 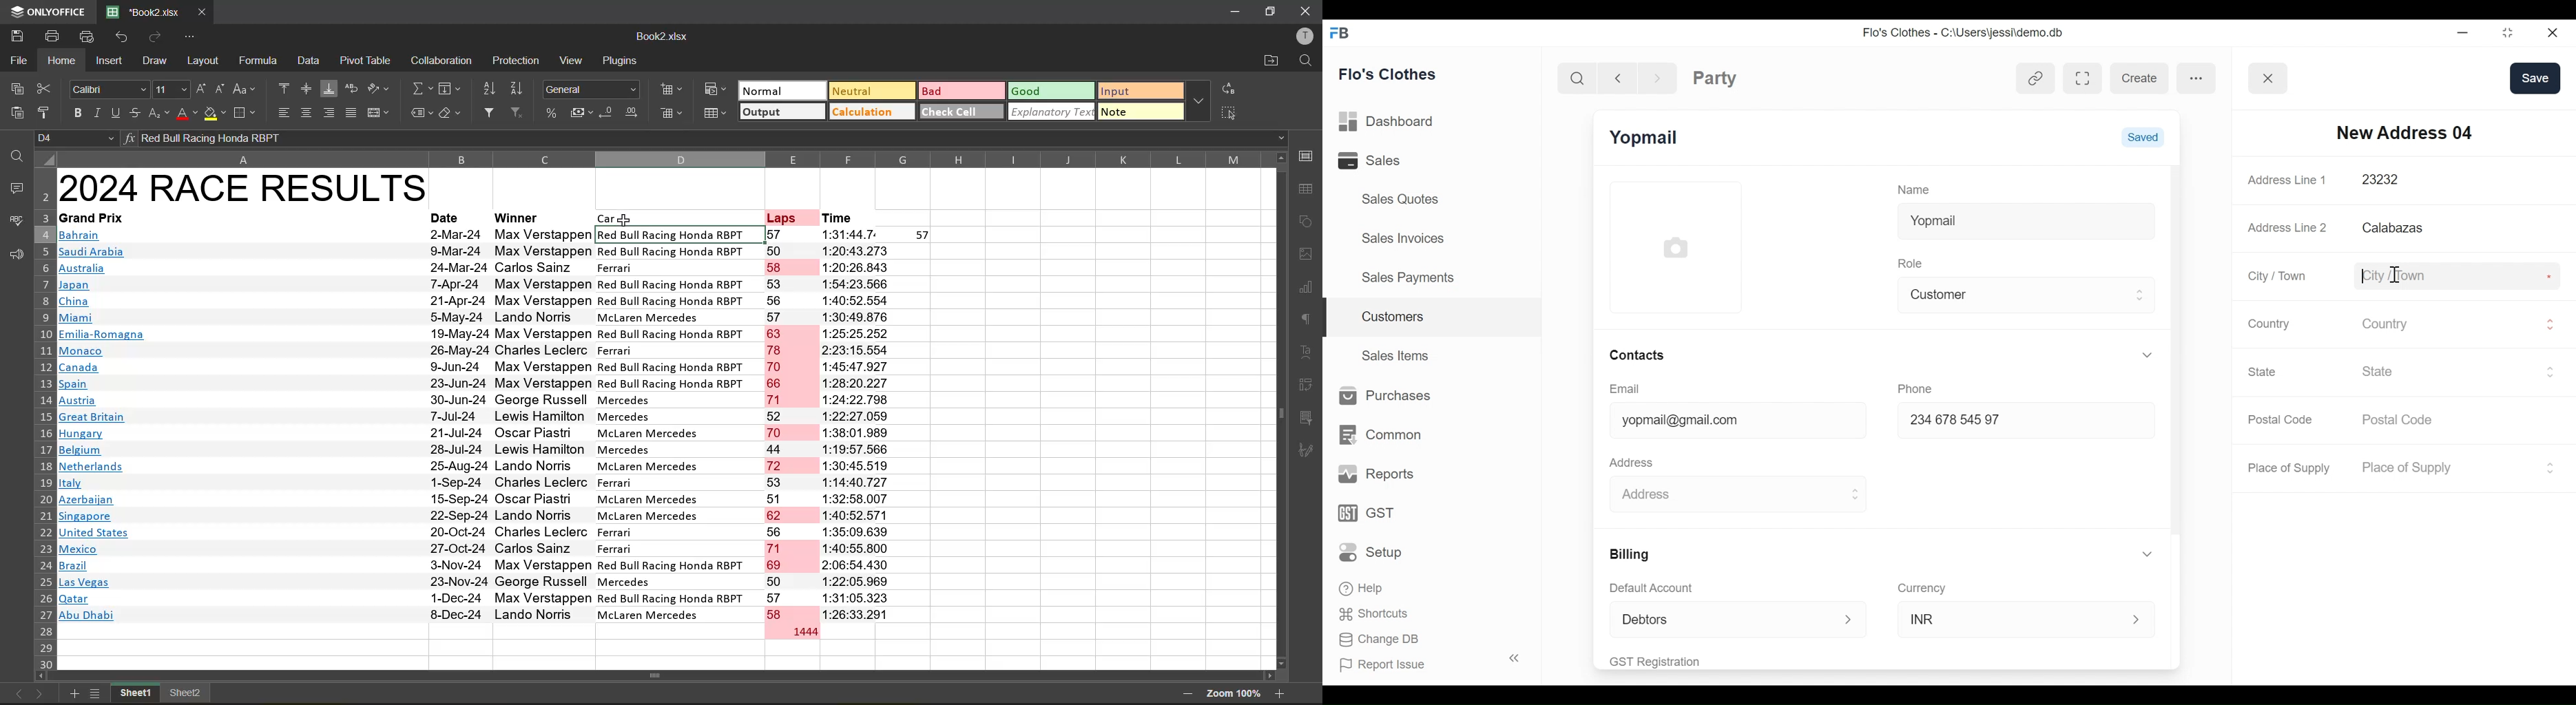 What do you see at coordinates (215, 113) in the screenshot?
I see `fill color` at bounding box center [215, 113].